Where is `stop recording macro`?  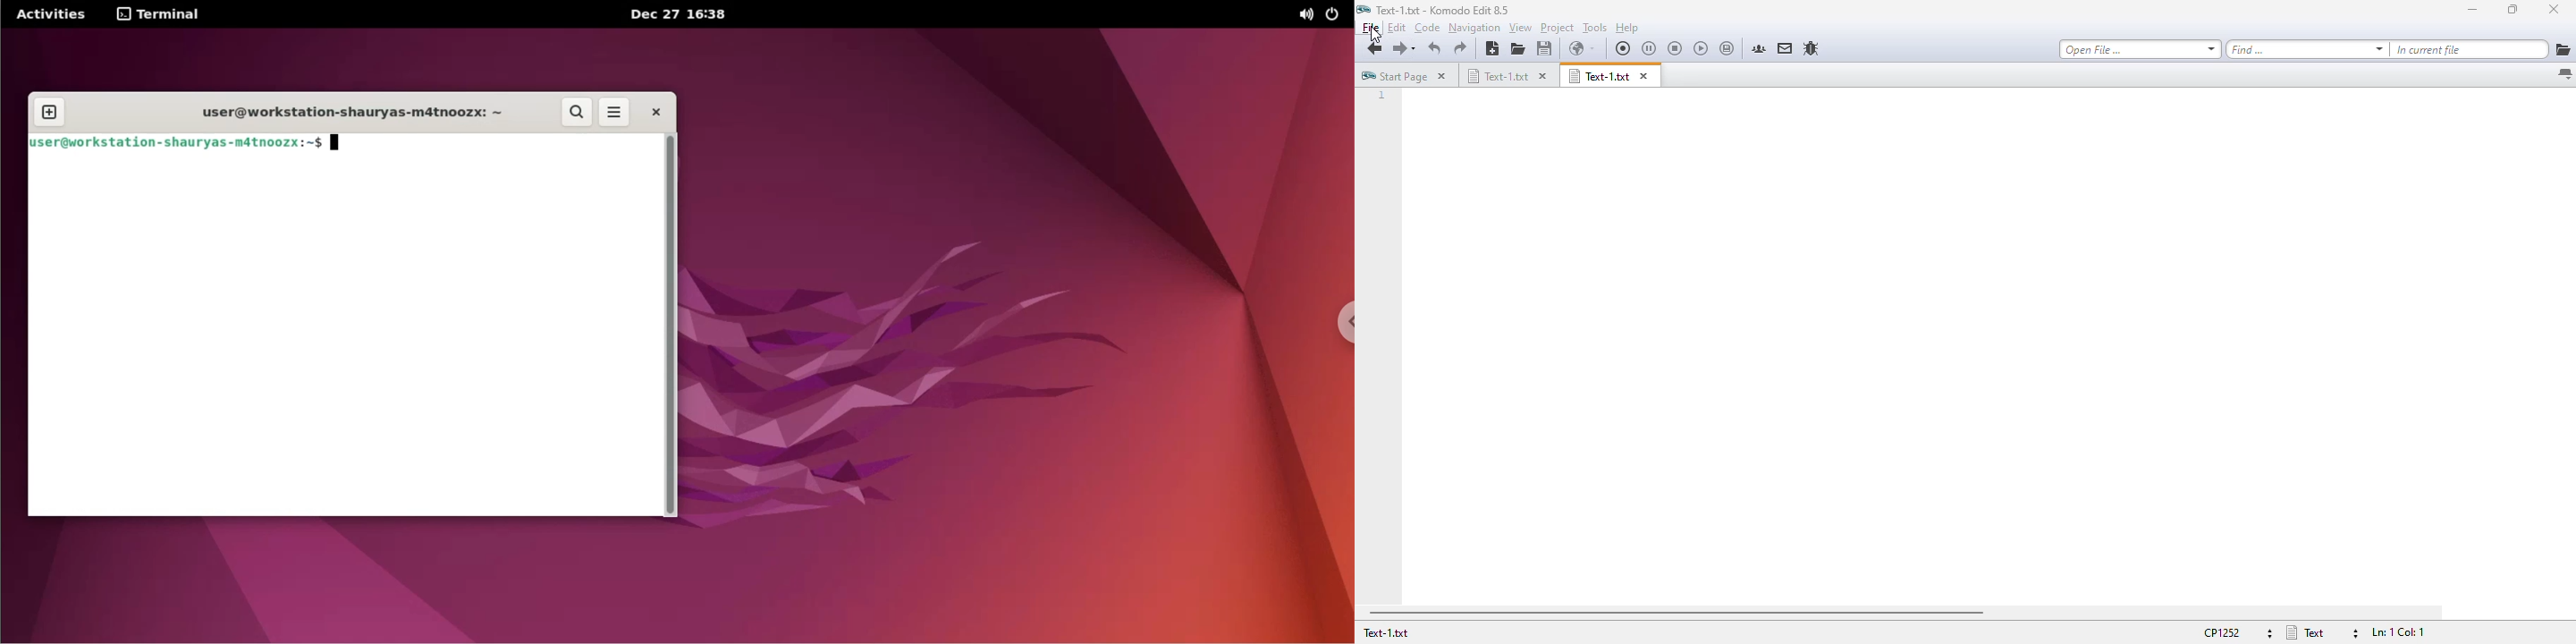
stop recording macro is located at coordinates (1675, 49).